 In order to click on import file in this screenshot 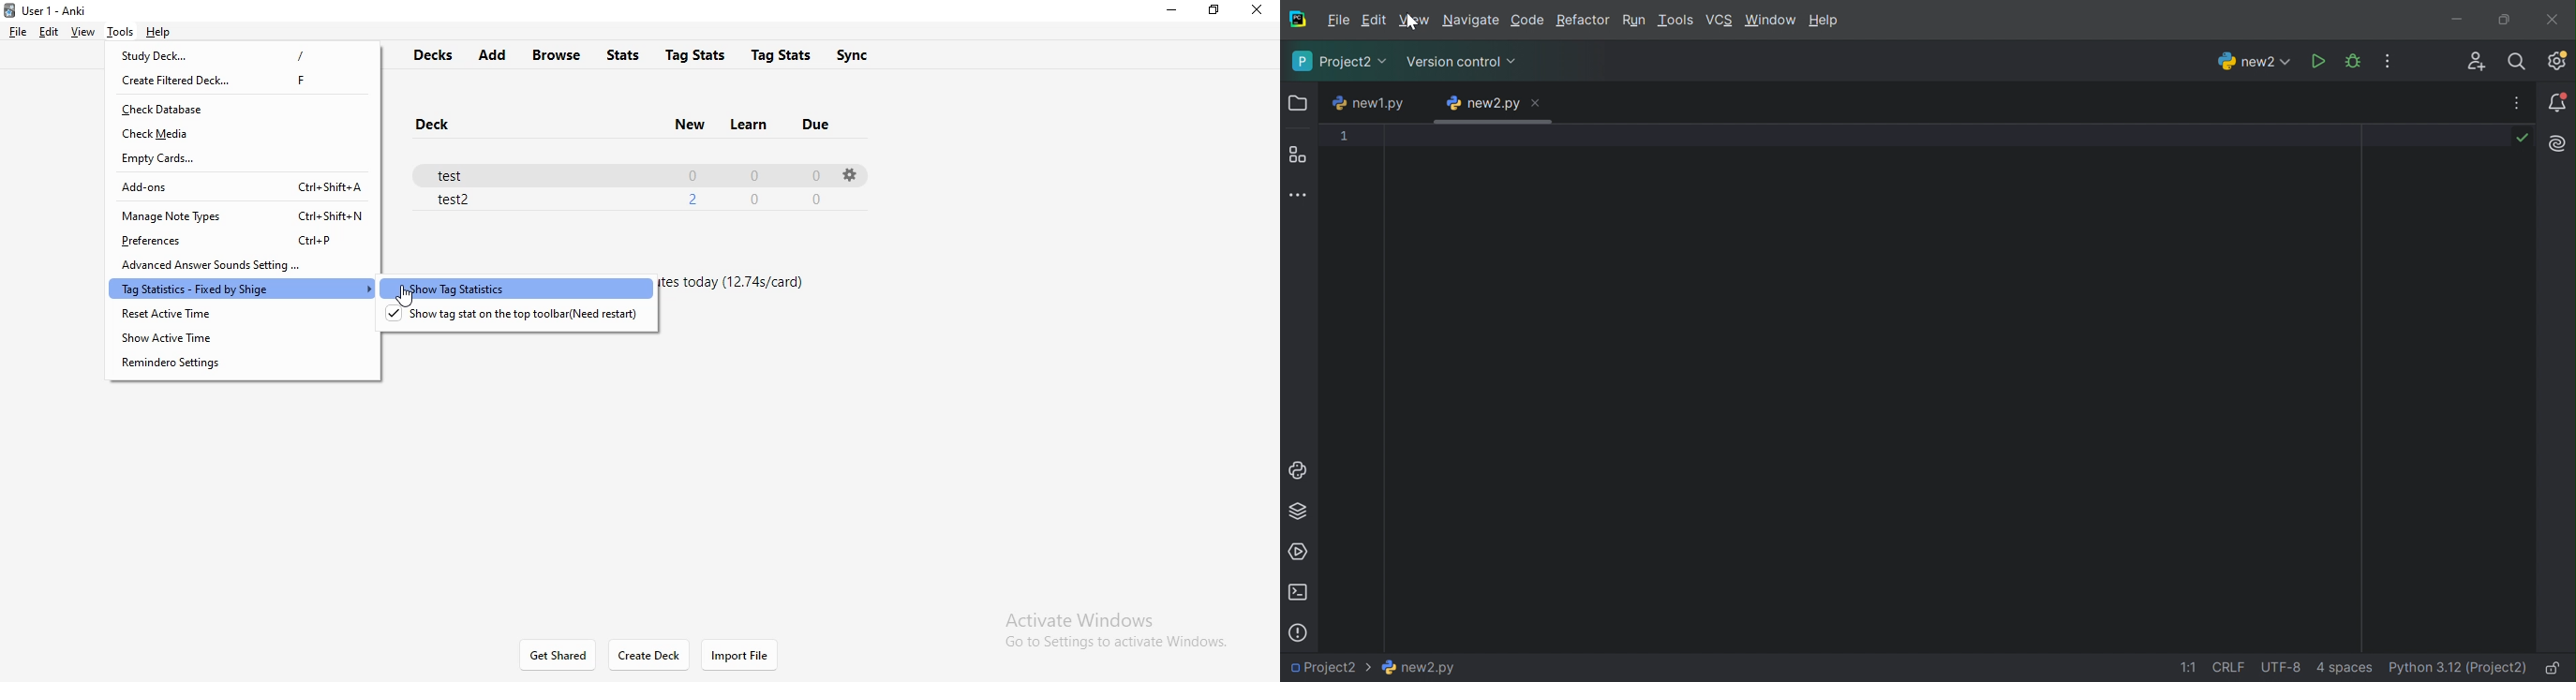, I will do `click(748, 656)`.